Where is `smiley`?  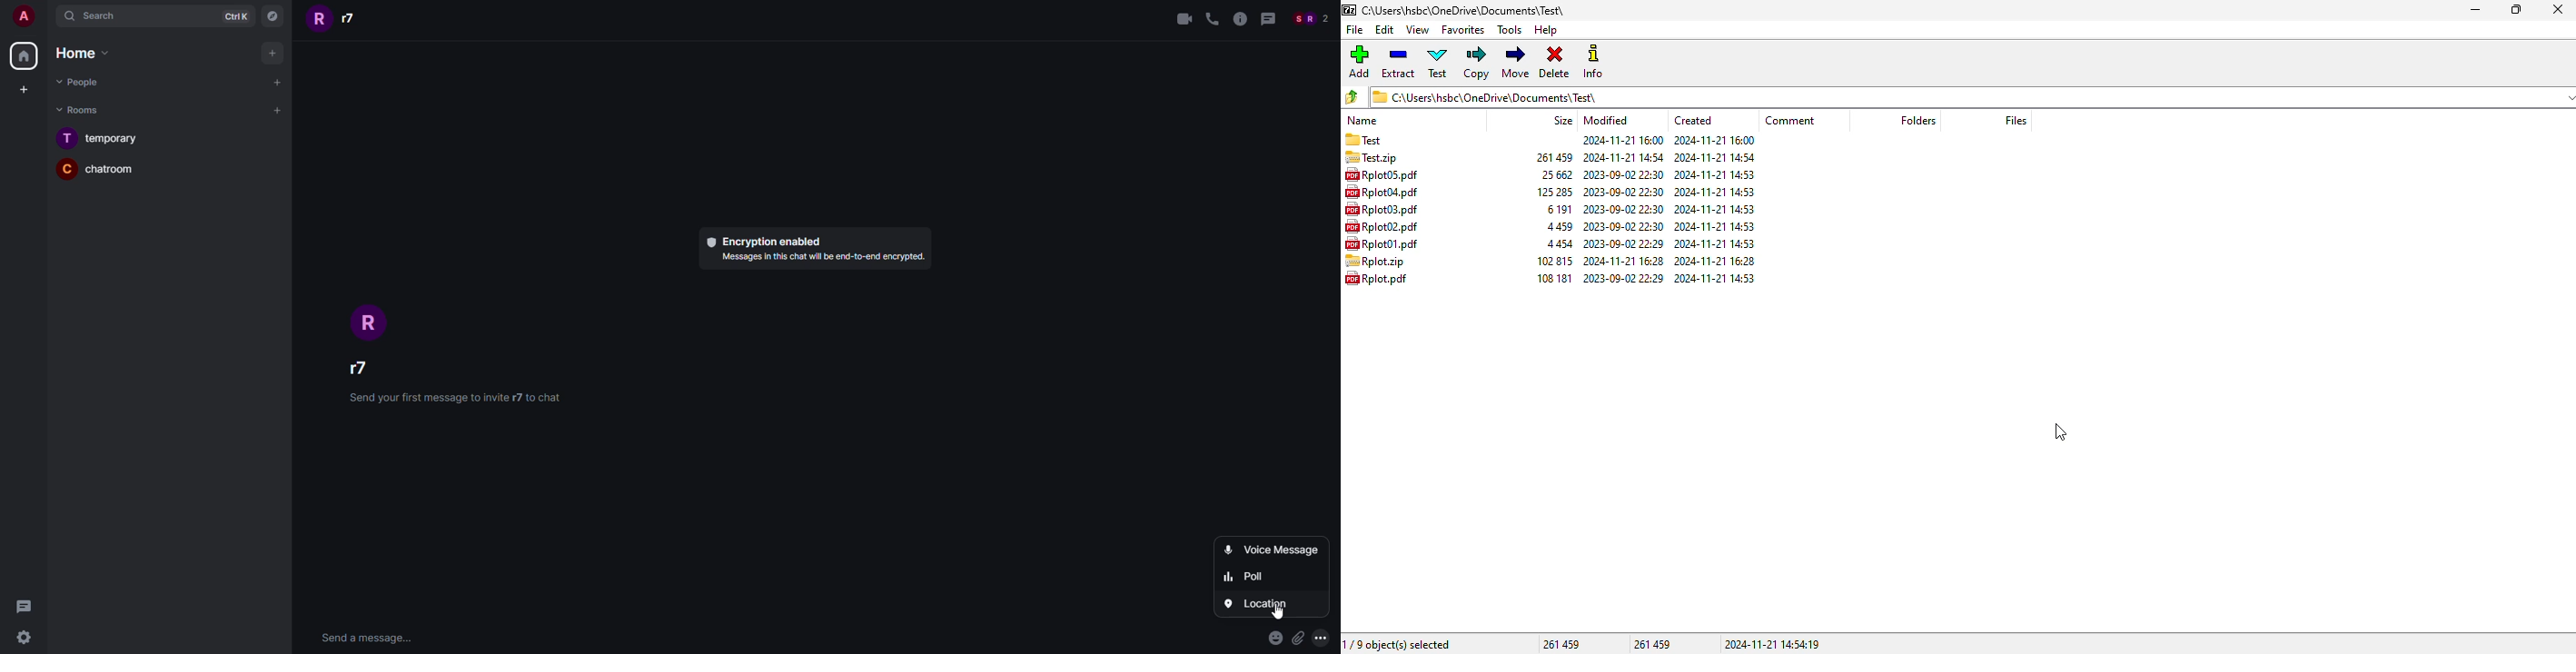
smiley is located at coordinates (1277, 638).